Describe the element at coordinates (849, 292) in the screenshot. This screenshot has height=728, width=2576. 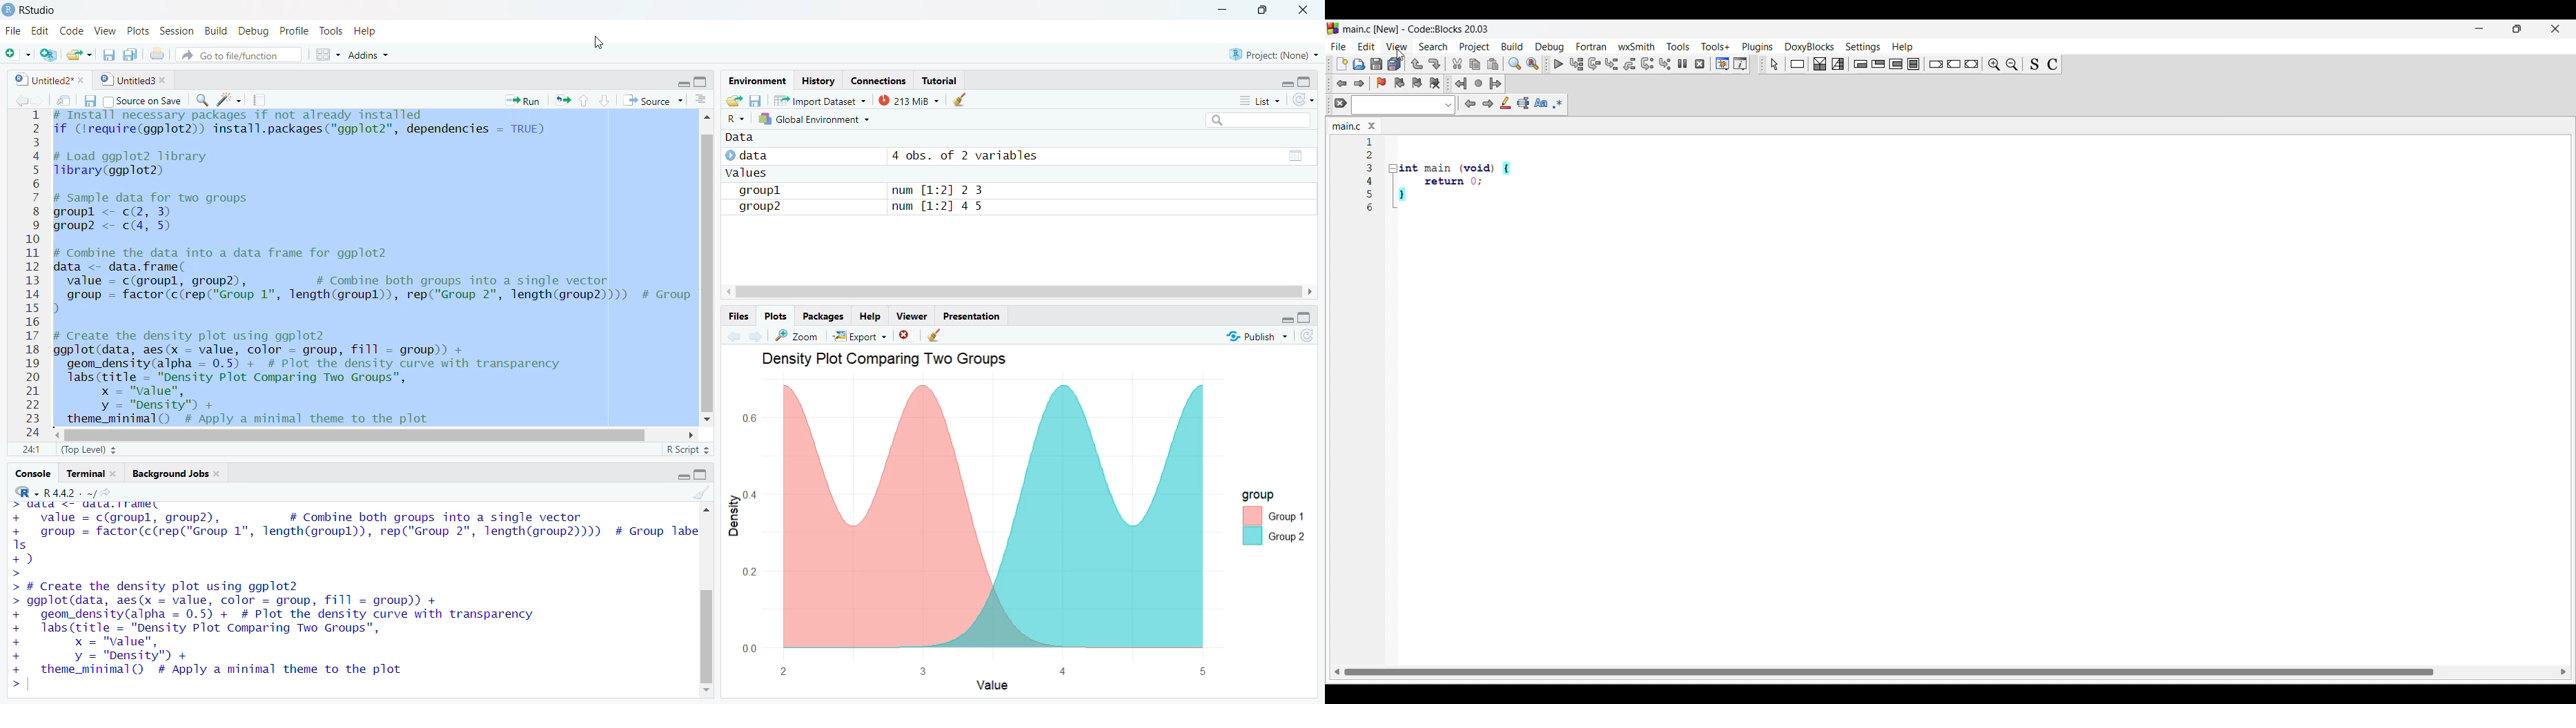
I see `close slide bar` at that location.